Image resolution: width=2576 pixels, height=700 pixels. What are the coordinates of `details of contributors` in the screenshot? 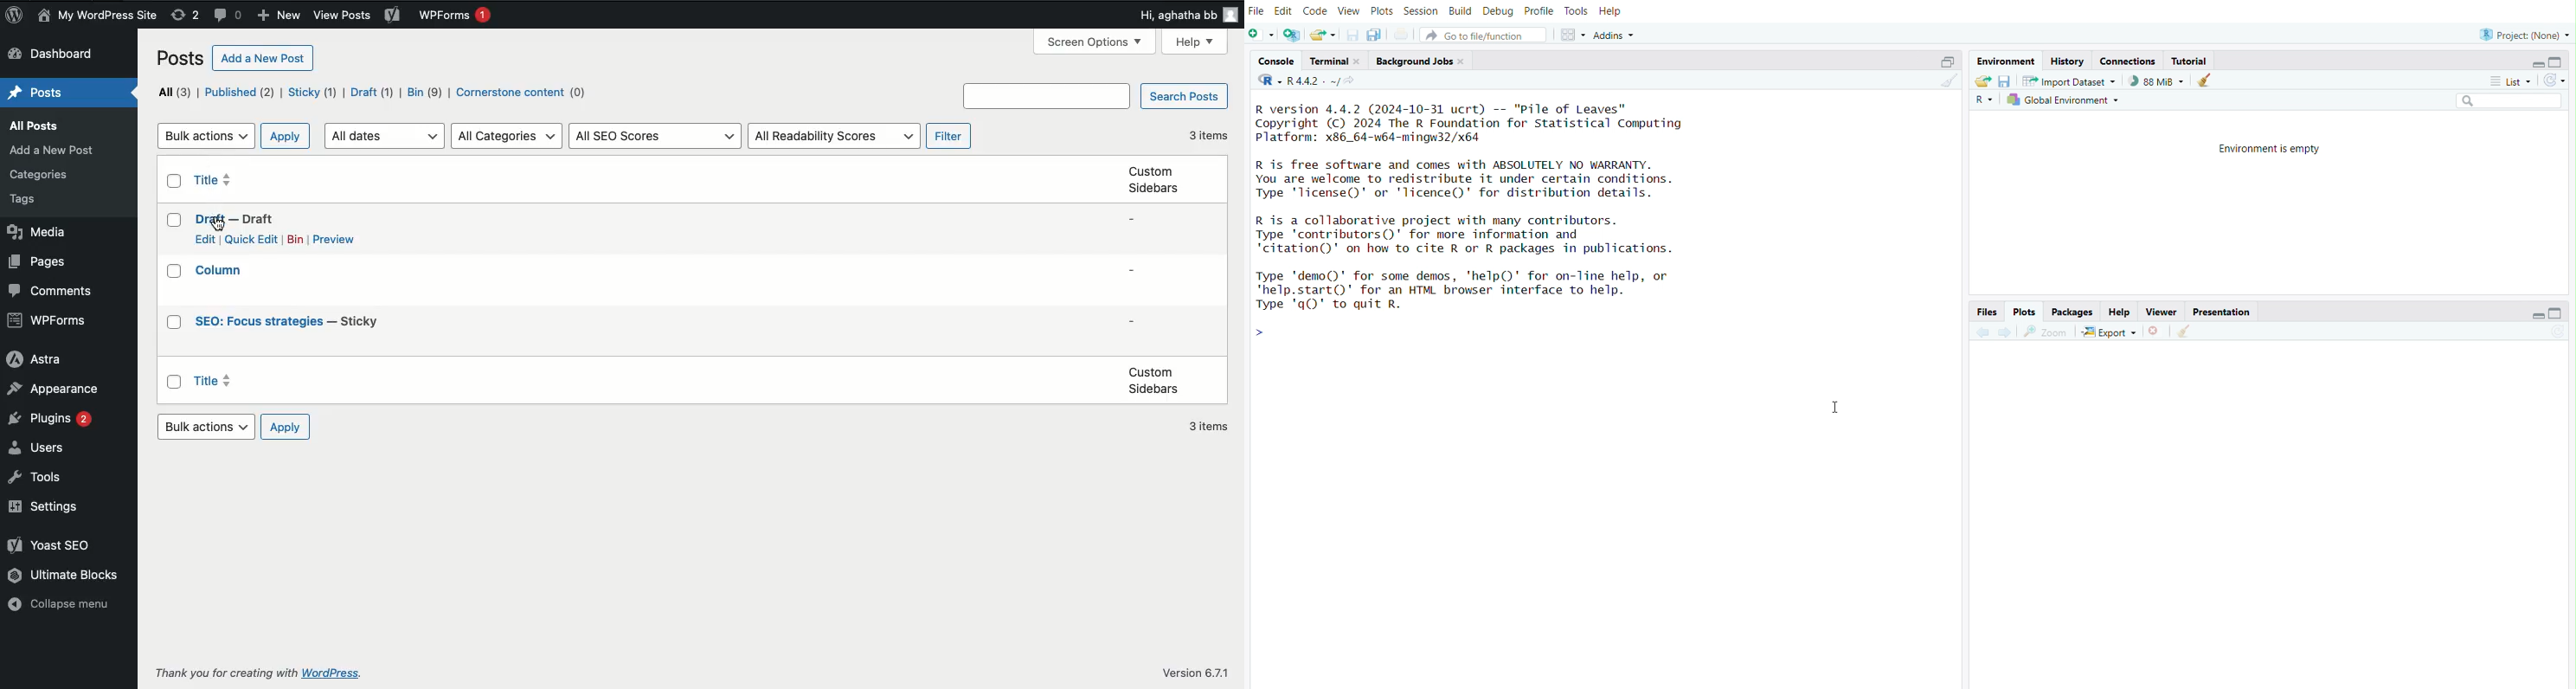 It's located at (1498, 234).